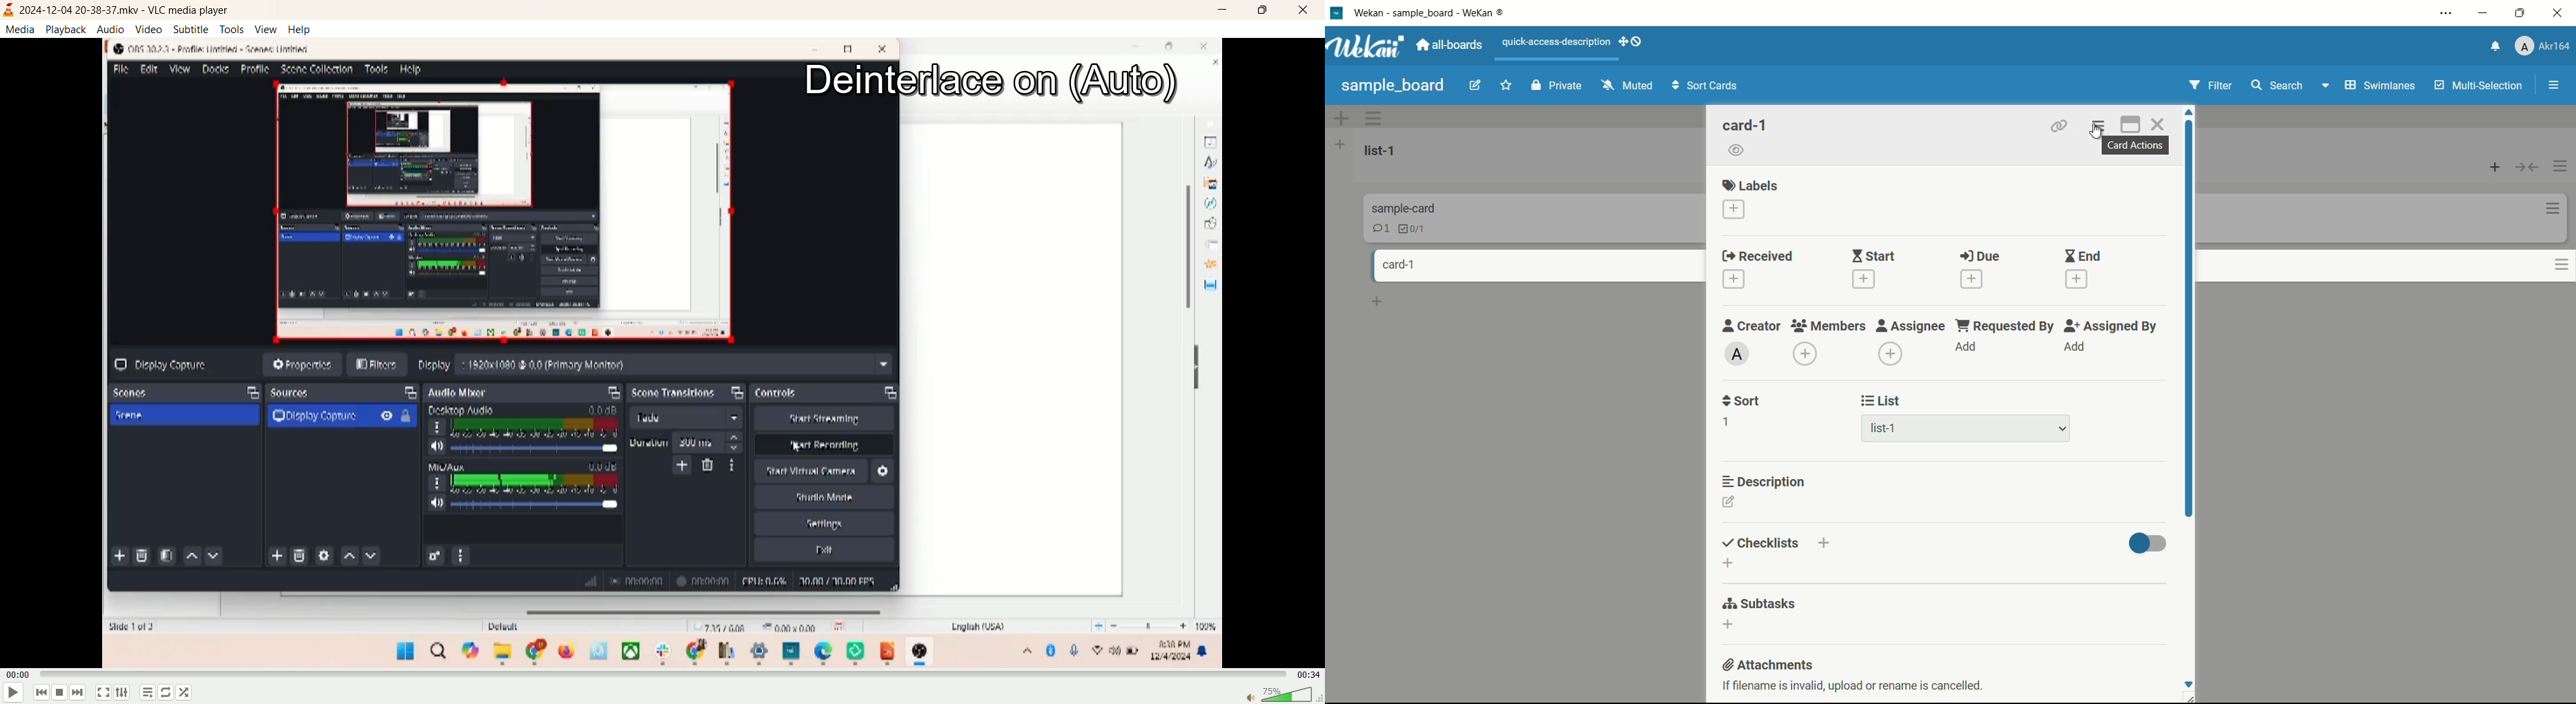  I want to click on muted, so click(1627, 89).